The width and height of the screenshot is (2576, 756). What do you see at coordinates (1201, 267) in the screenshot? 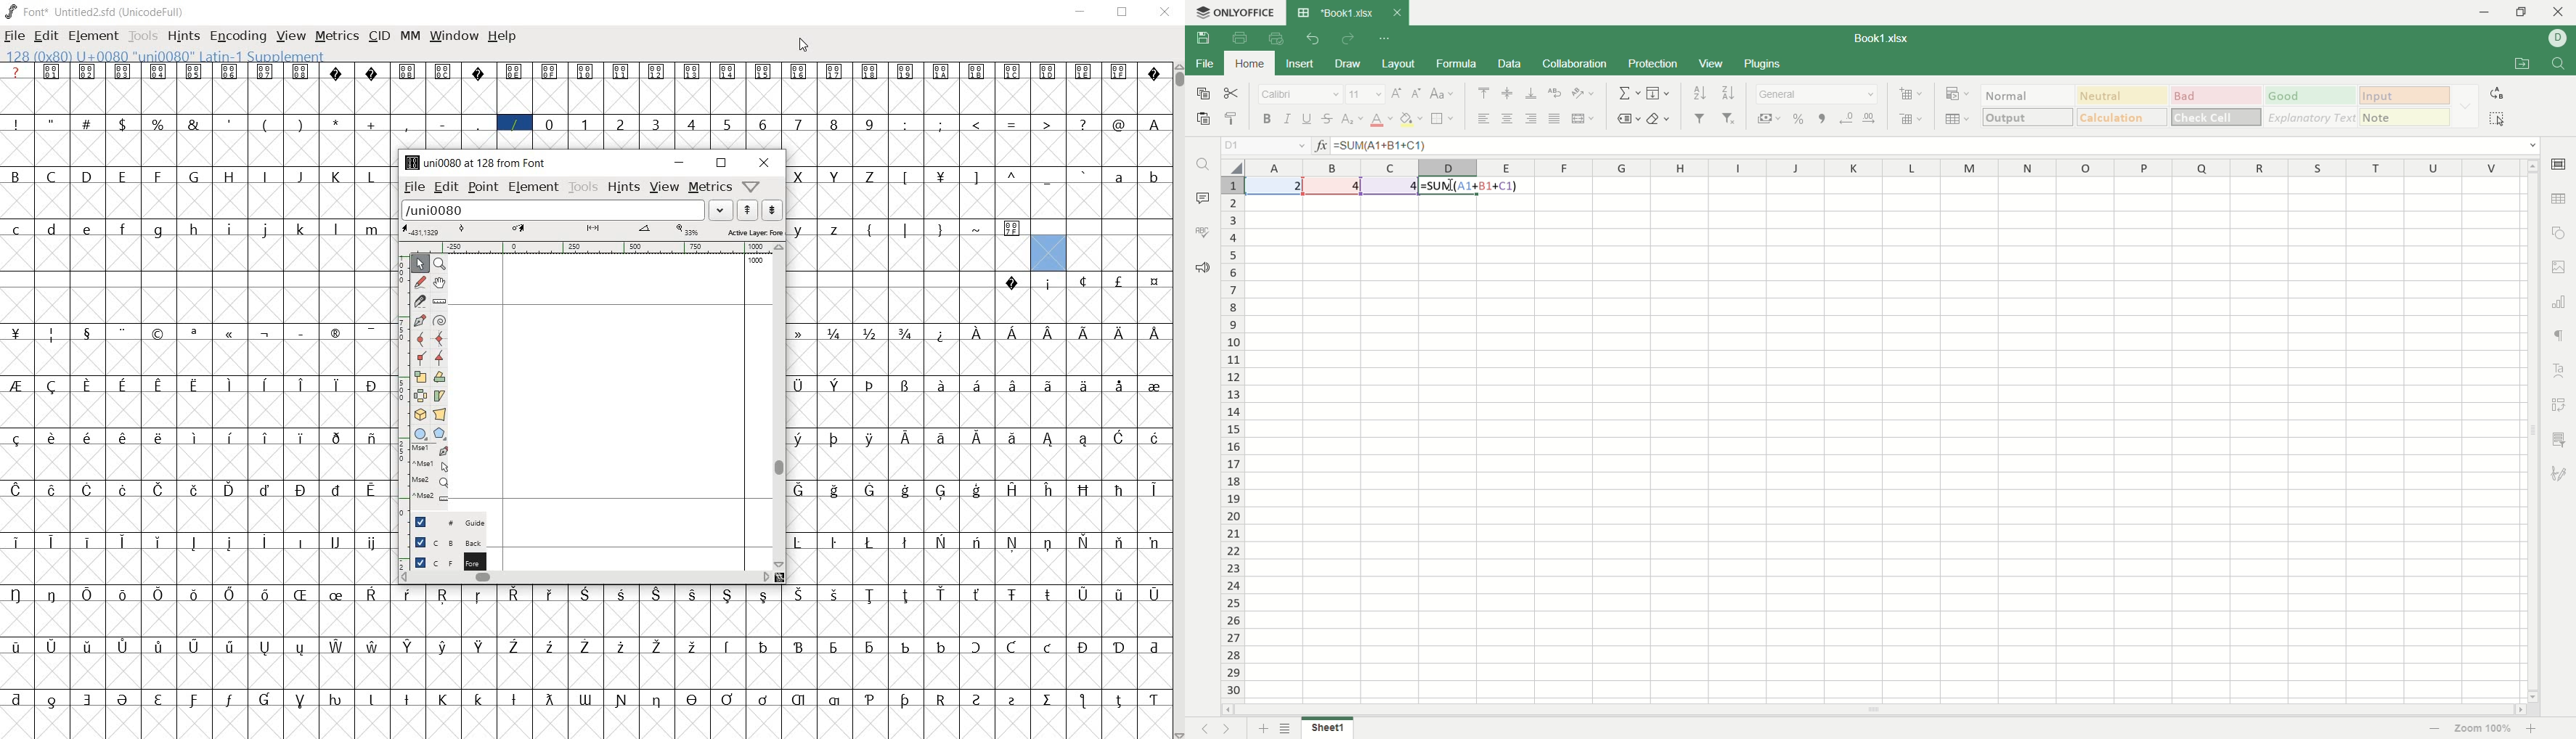
I see `feedback and support` at bounding box center [1201, 267].